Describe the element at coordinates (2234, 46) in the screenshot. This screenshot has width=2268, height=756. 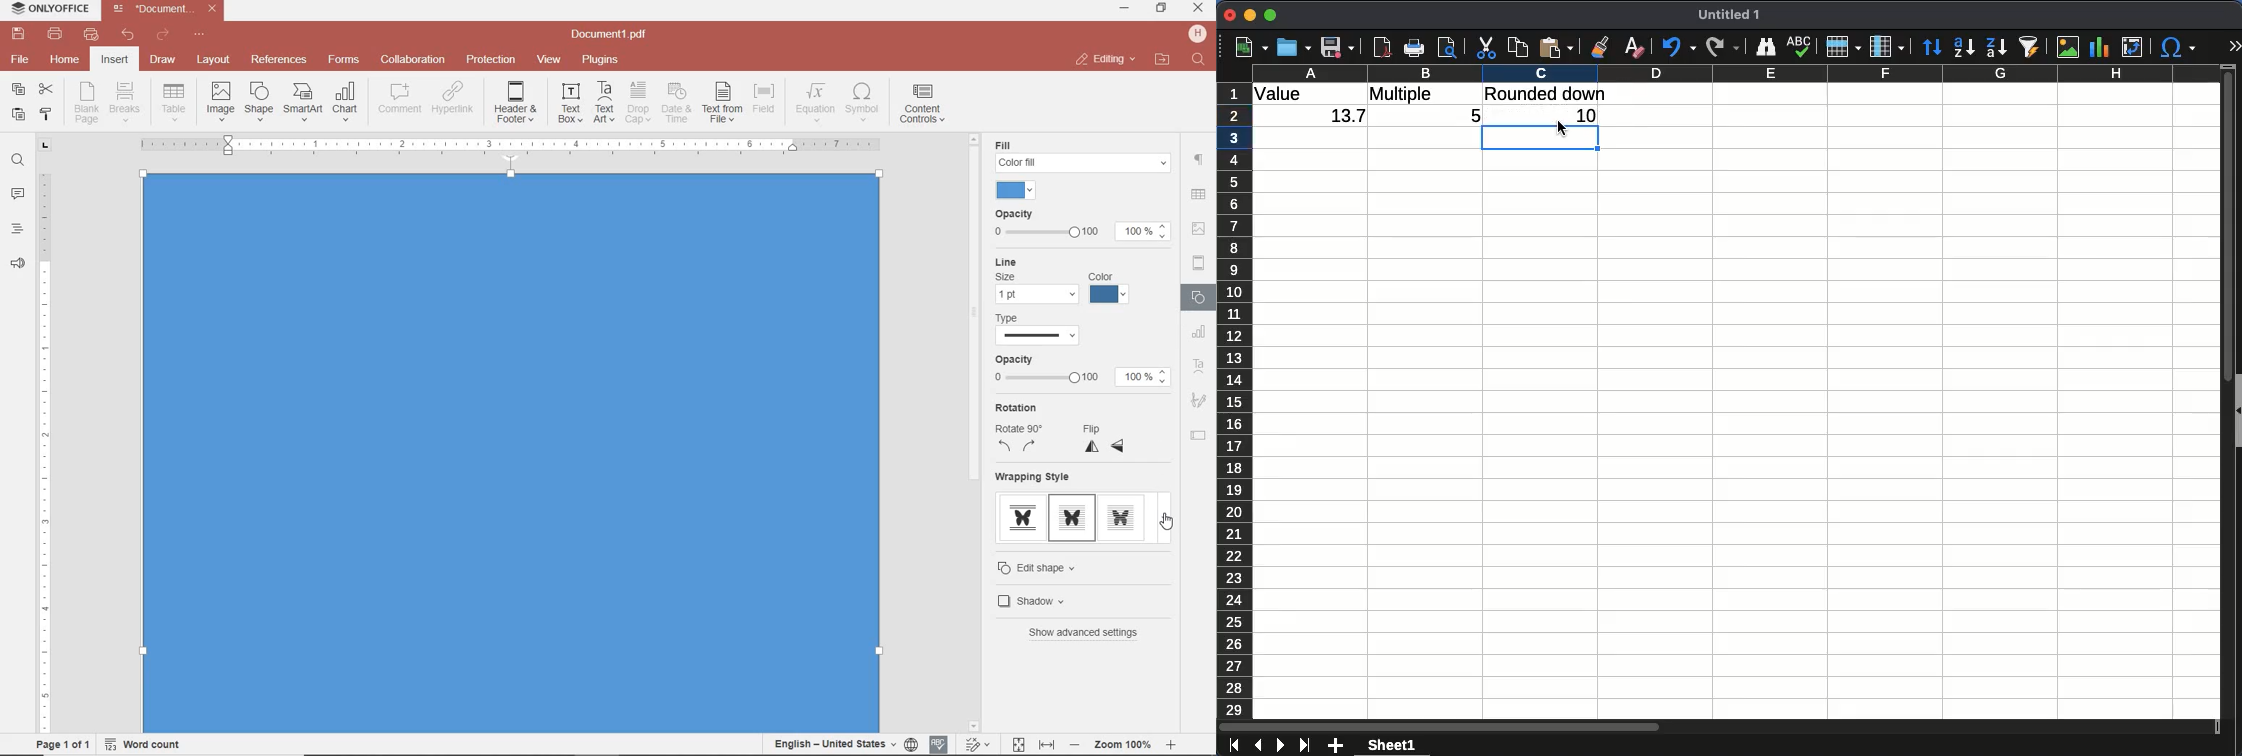
I see `expand` at that location.